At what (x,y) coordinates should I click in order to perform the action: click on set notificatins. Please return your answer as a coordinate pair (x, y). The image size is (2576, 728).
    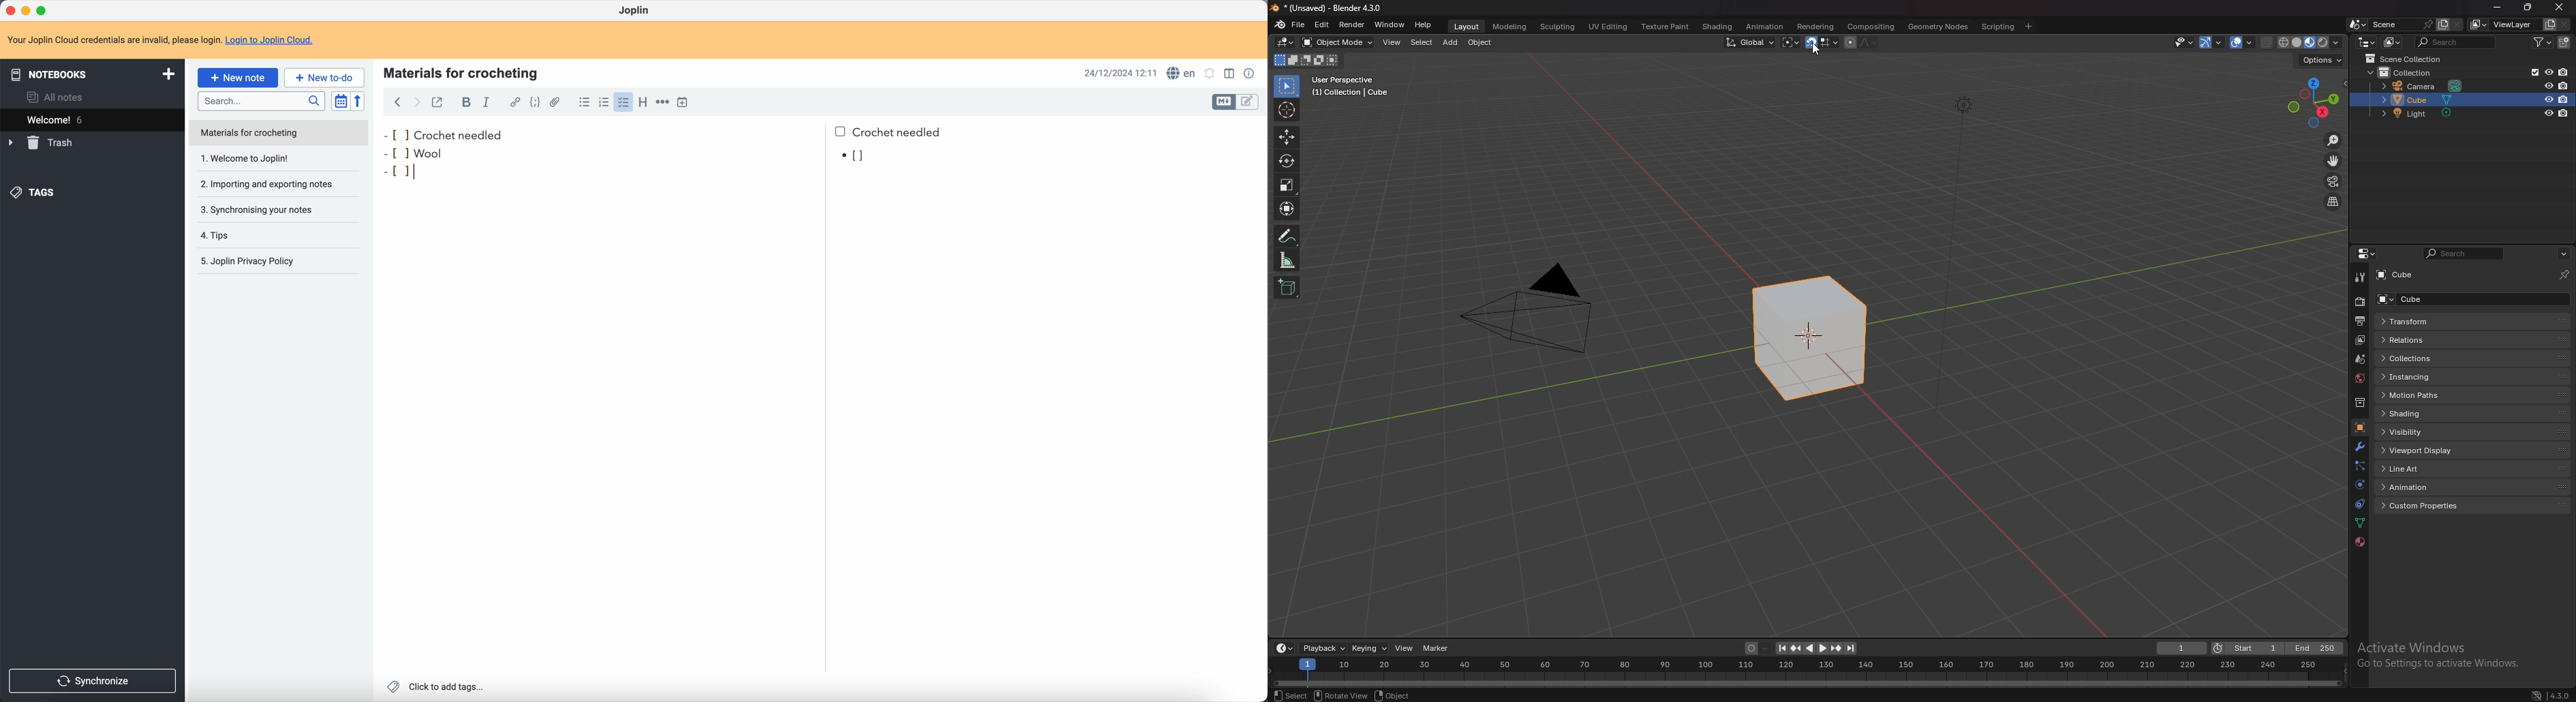
    Looking at the image, I should click on (1210, 74).